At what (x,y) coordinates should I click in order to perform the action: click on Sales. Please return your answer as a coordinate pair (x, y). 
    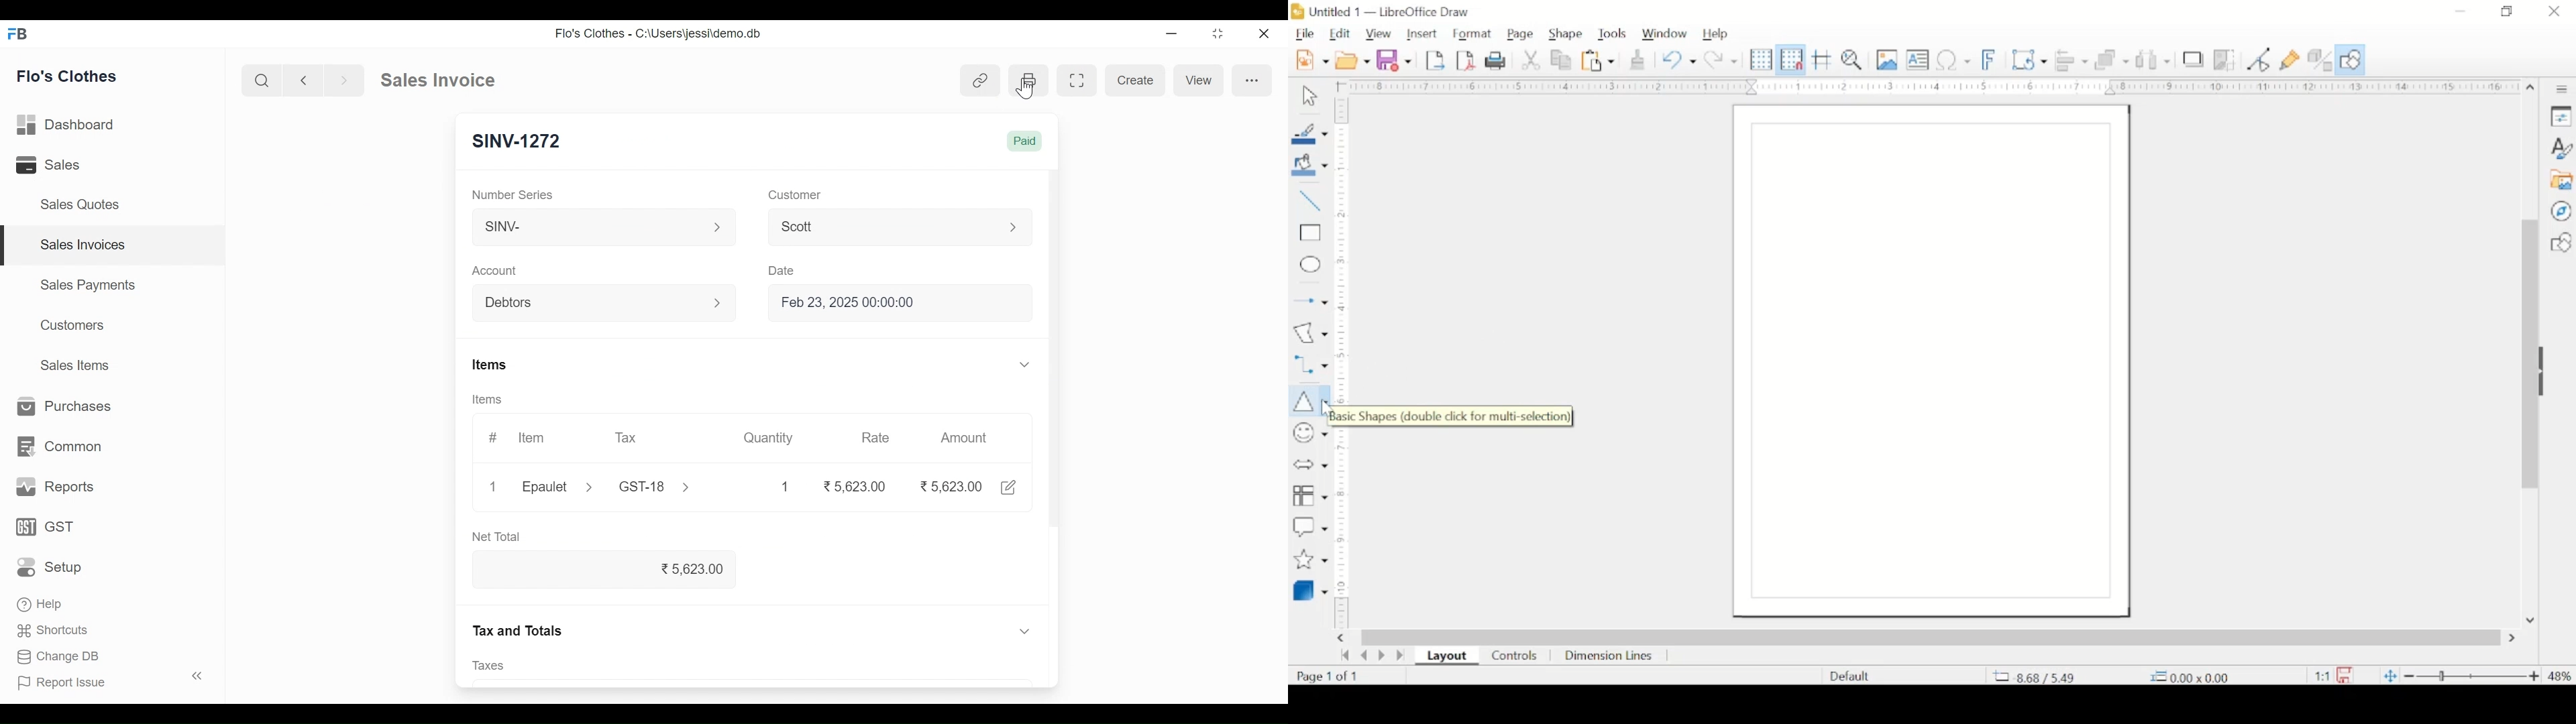
    Looking at the image, I should click on (54, 165).